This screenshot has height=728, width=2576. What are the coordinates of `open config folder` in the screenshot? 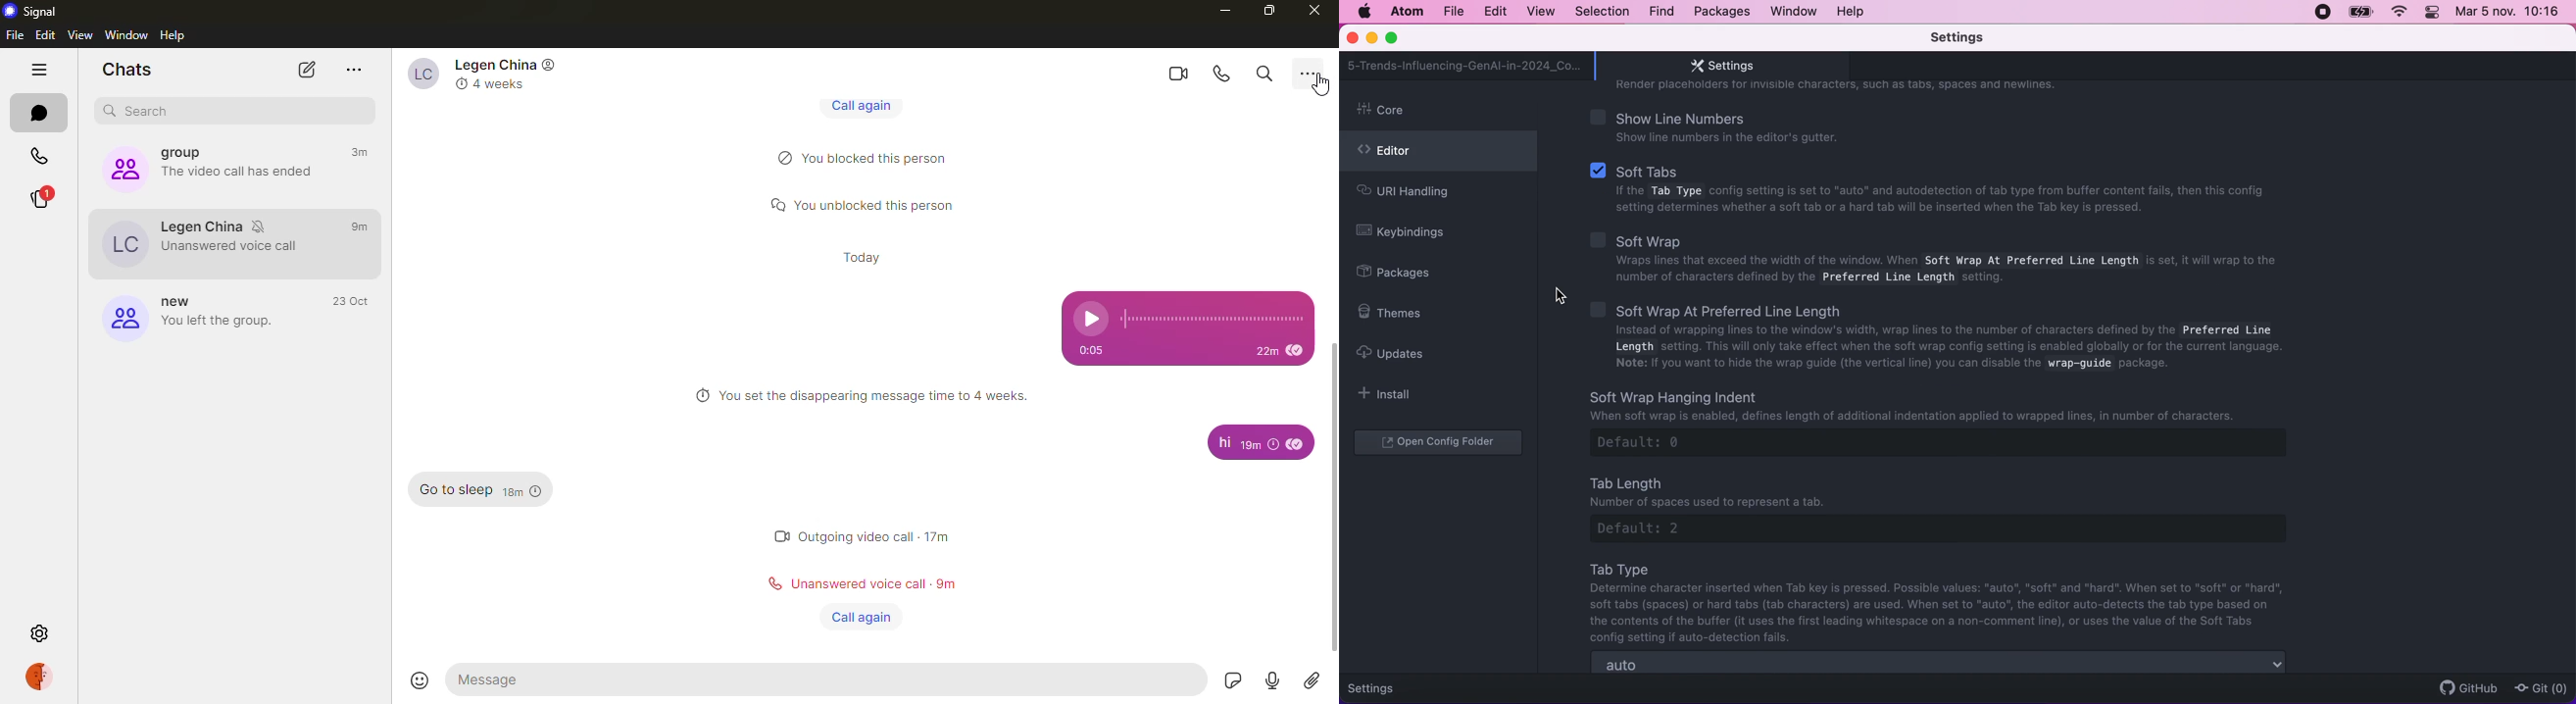 It's located at (1440, 443).